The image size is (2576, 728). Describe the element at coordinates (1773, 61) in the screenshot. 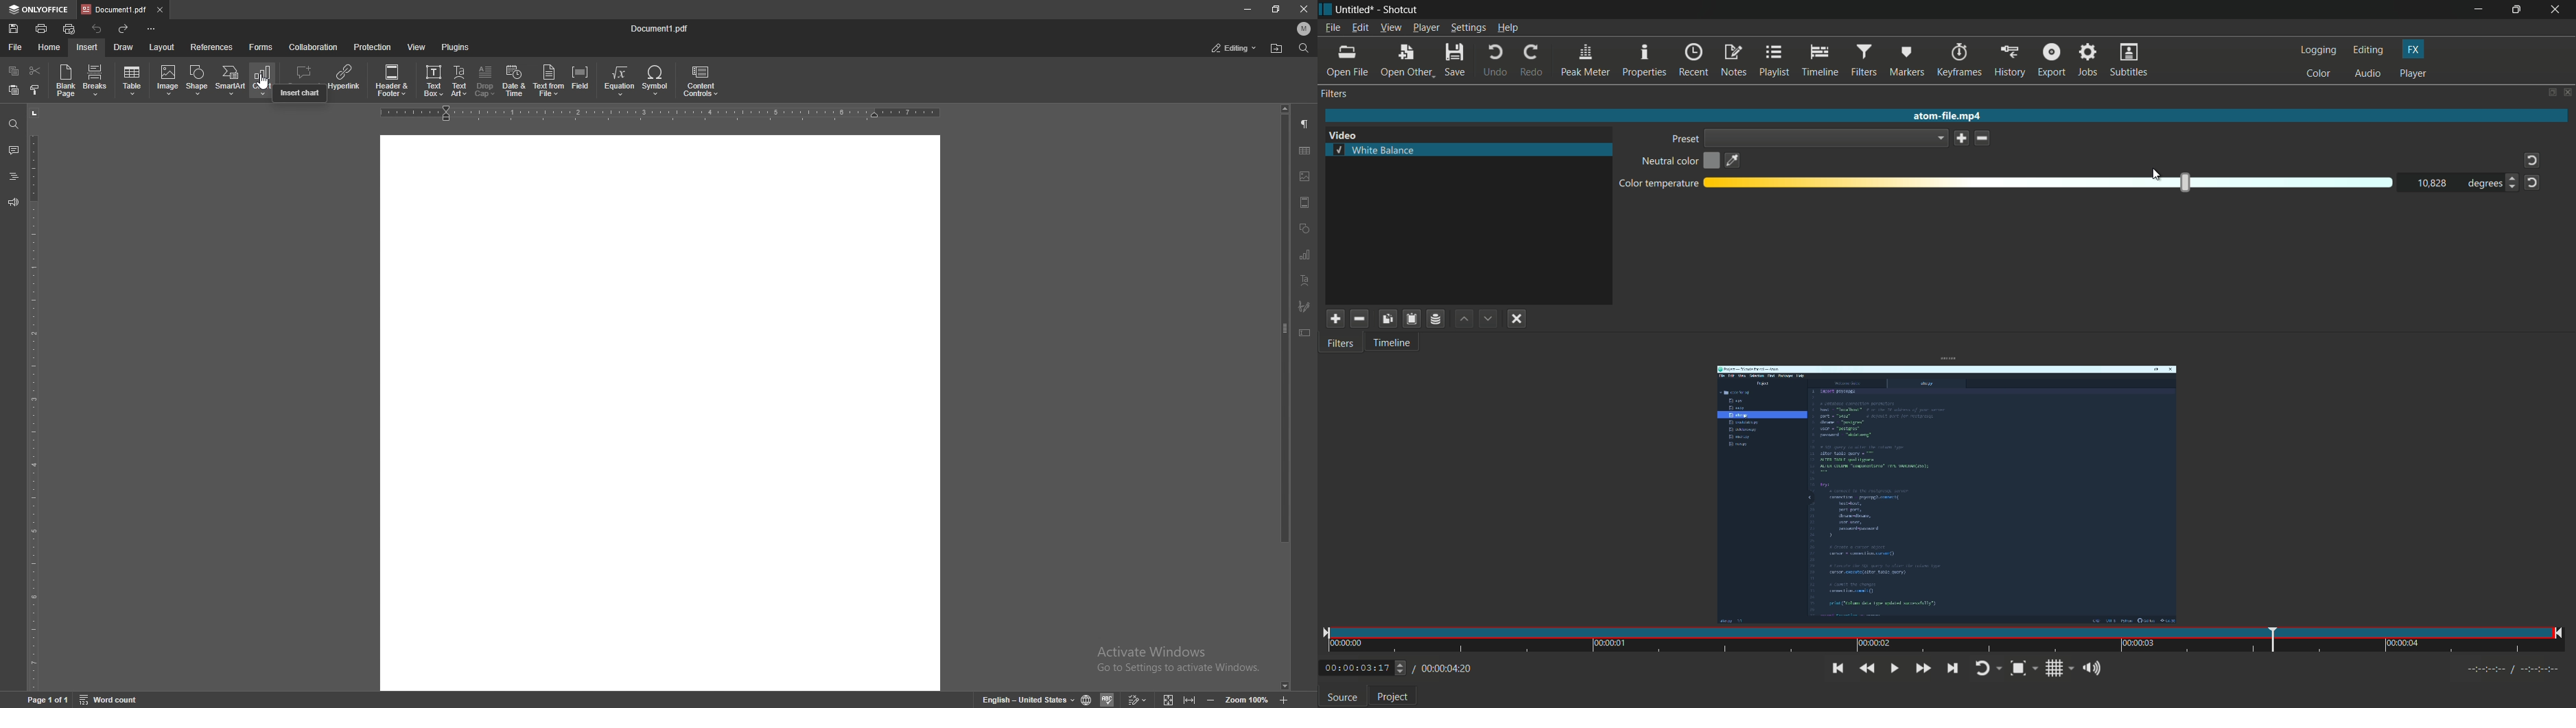

I see `playlist` at that location.